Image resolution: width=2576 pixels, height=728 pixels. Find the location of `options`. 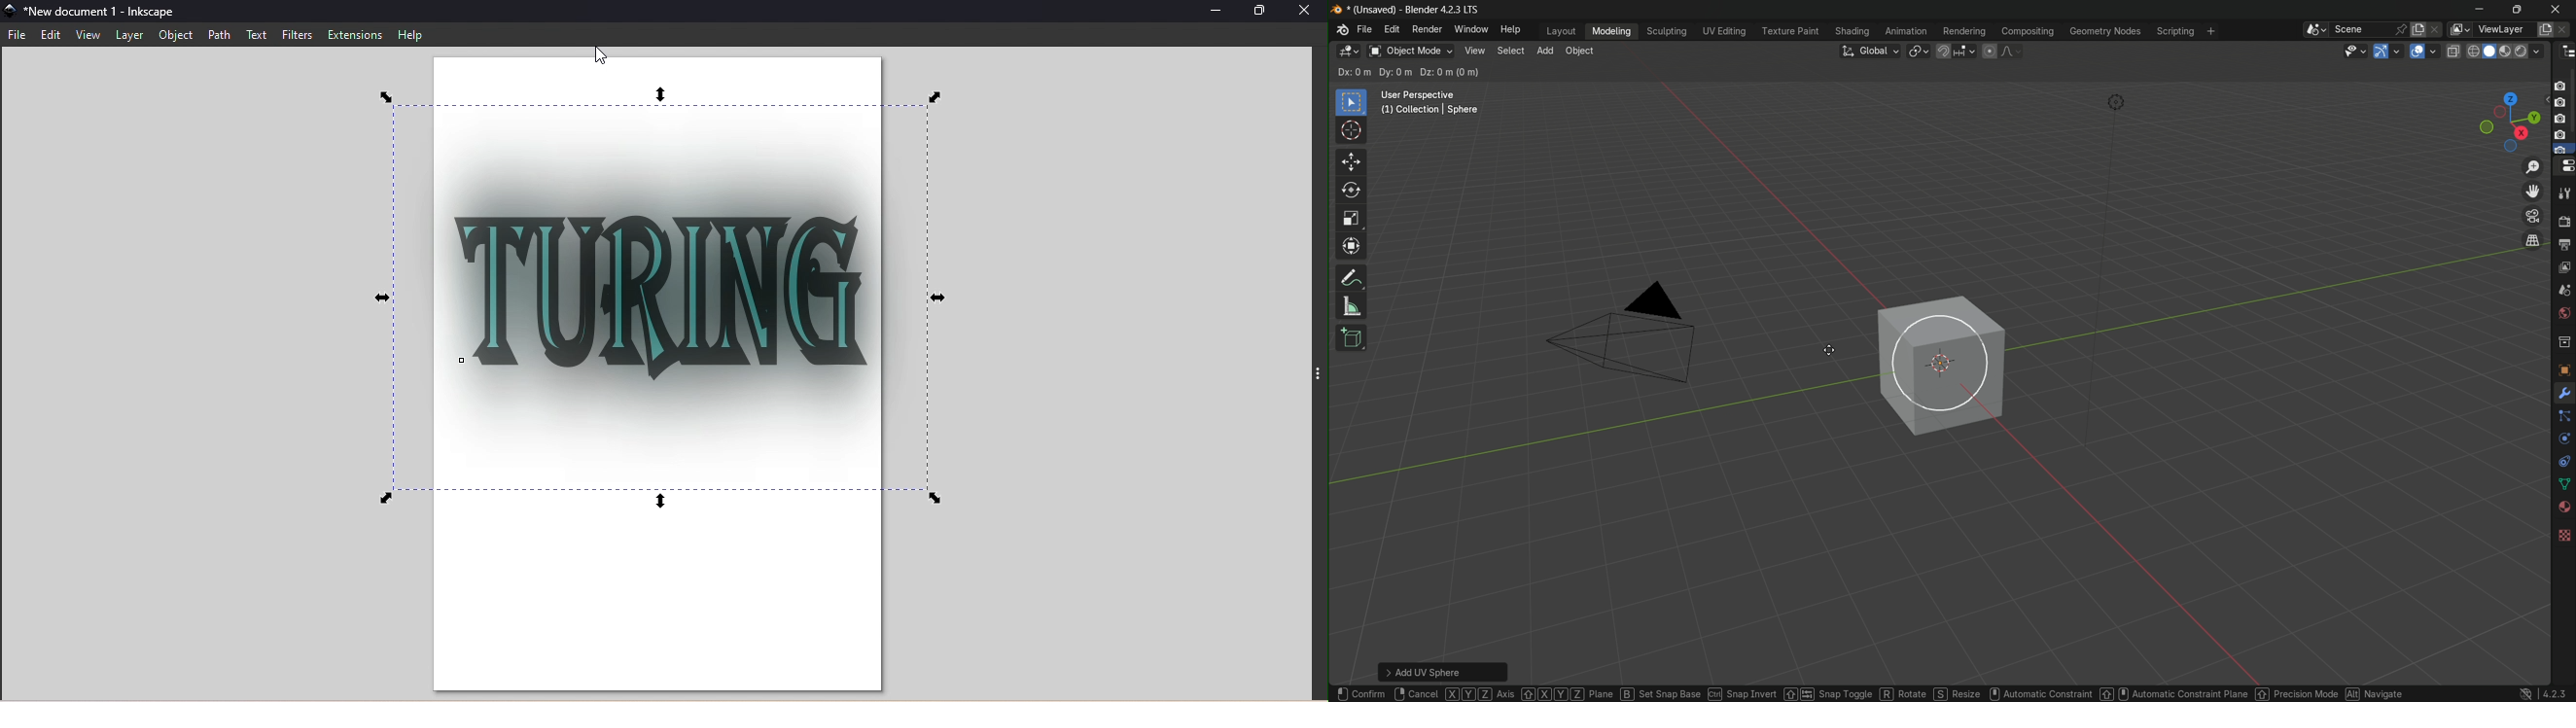

options is located at coordinates (2519, 72).